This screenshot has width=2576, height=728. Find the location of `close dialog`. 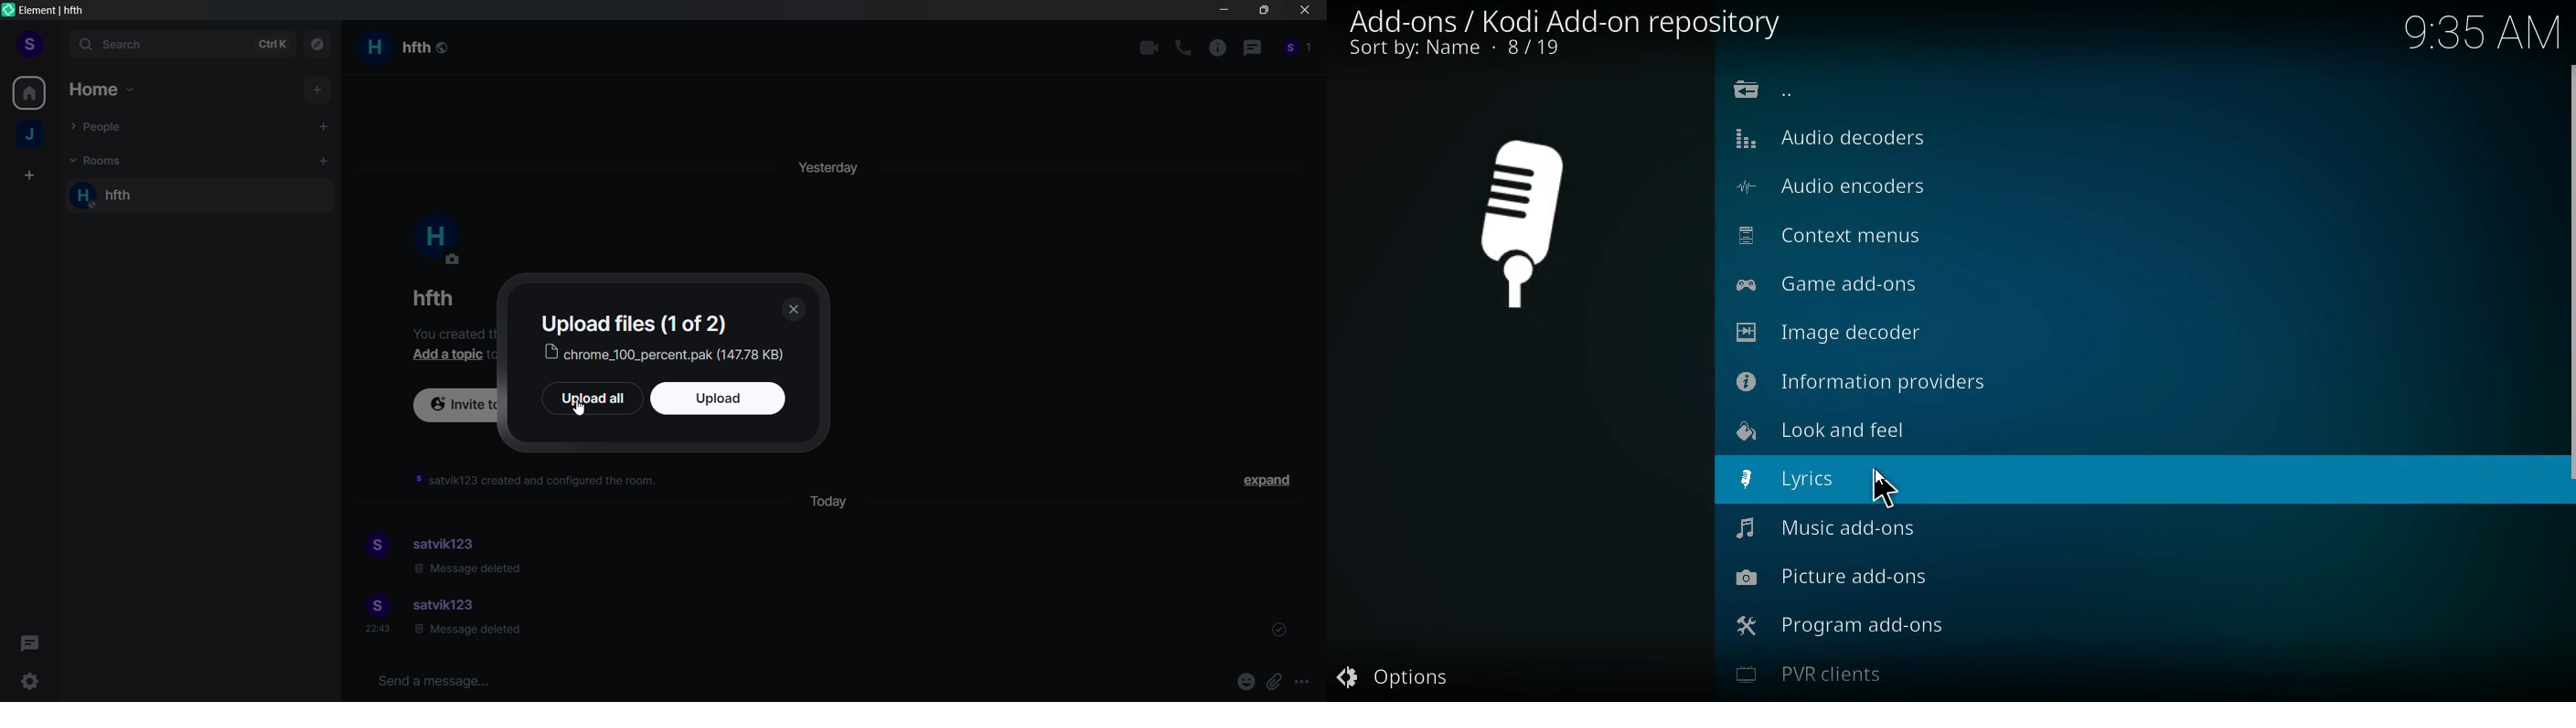

close dialog is located at coordinates (796, 309).